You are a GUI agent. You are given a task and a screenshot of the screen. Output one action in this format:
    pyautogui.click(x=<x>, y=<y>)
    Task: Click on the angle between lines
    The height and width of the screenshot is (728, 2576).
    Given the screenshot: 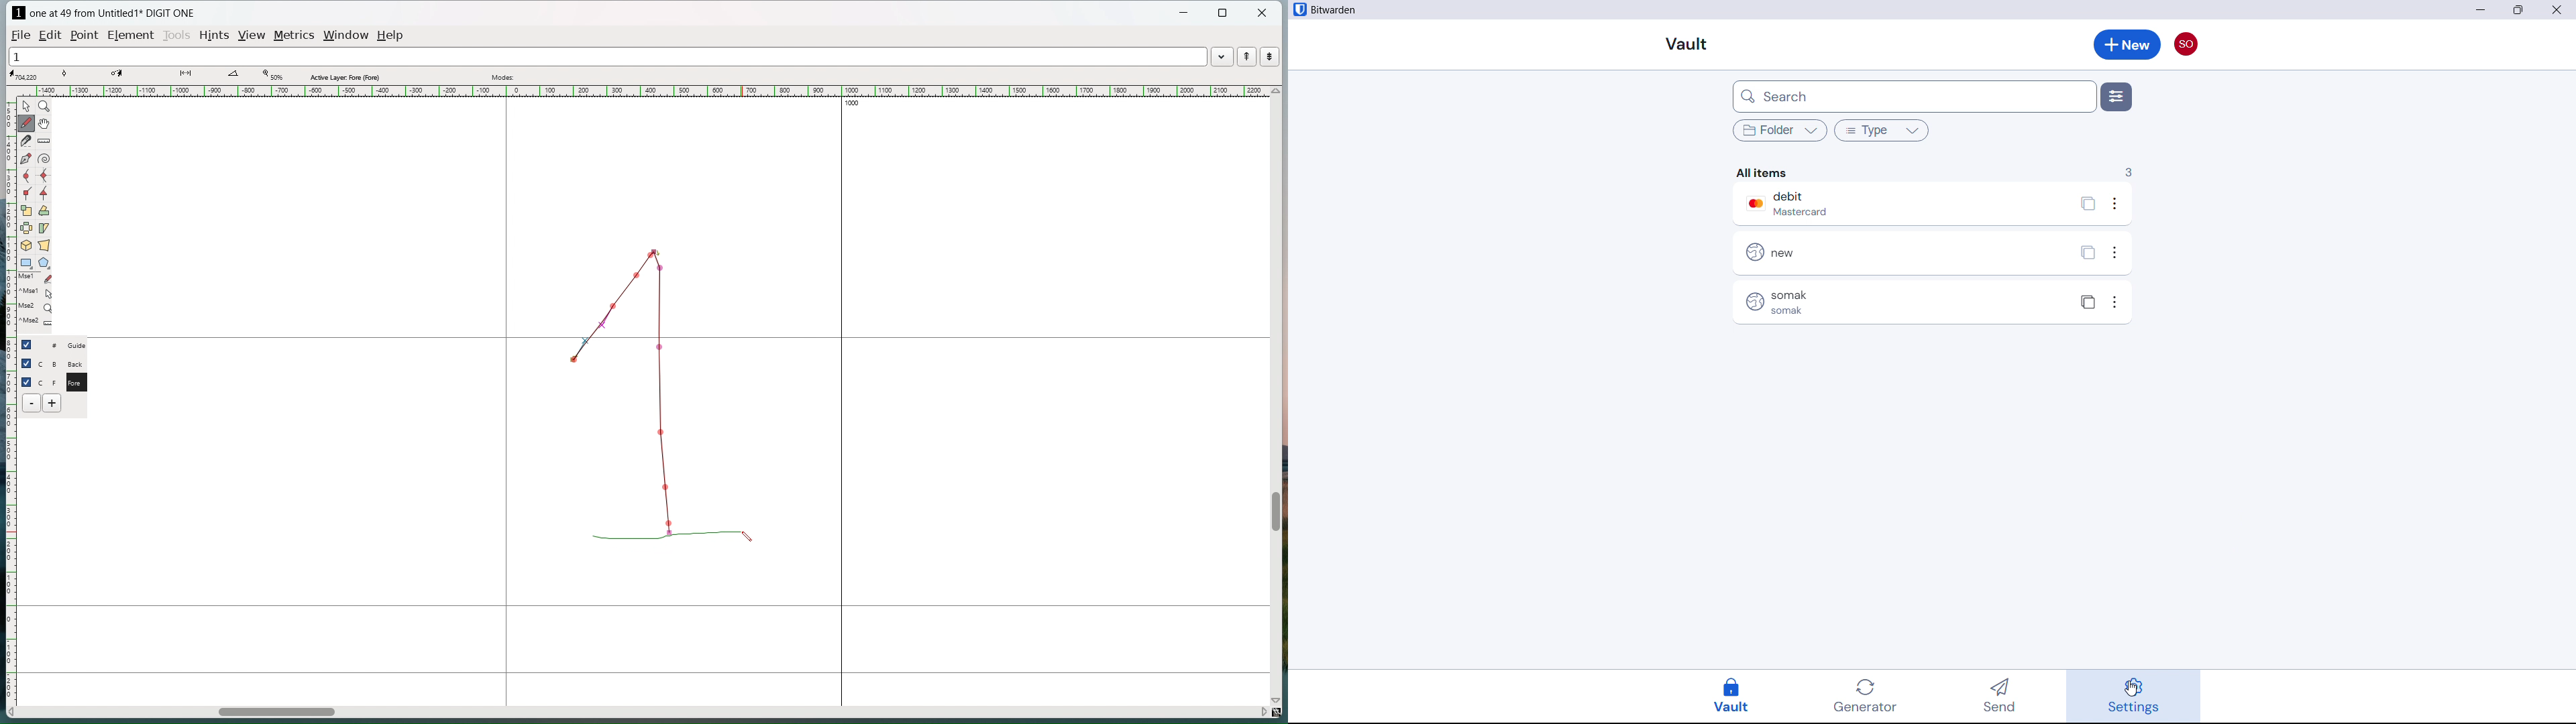 What is the action you would take?
    pyautogui.click(x=241, y=76)
    